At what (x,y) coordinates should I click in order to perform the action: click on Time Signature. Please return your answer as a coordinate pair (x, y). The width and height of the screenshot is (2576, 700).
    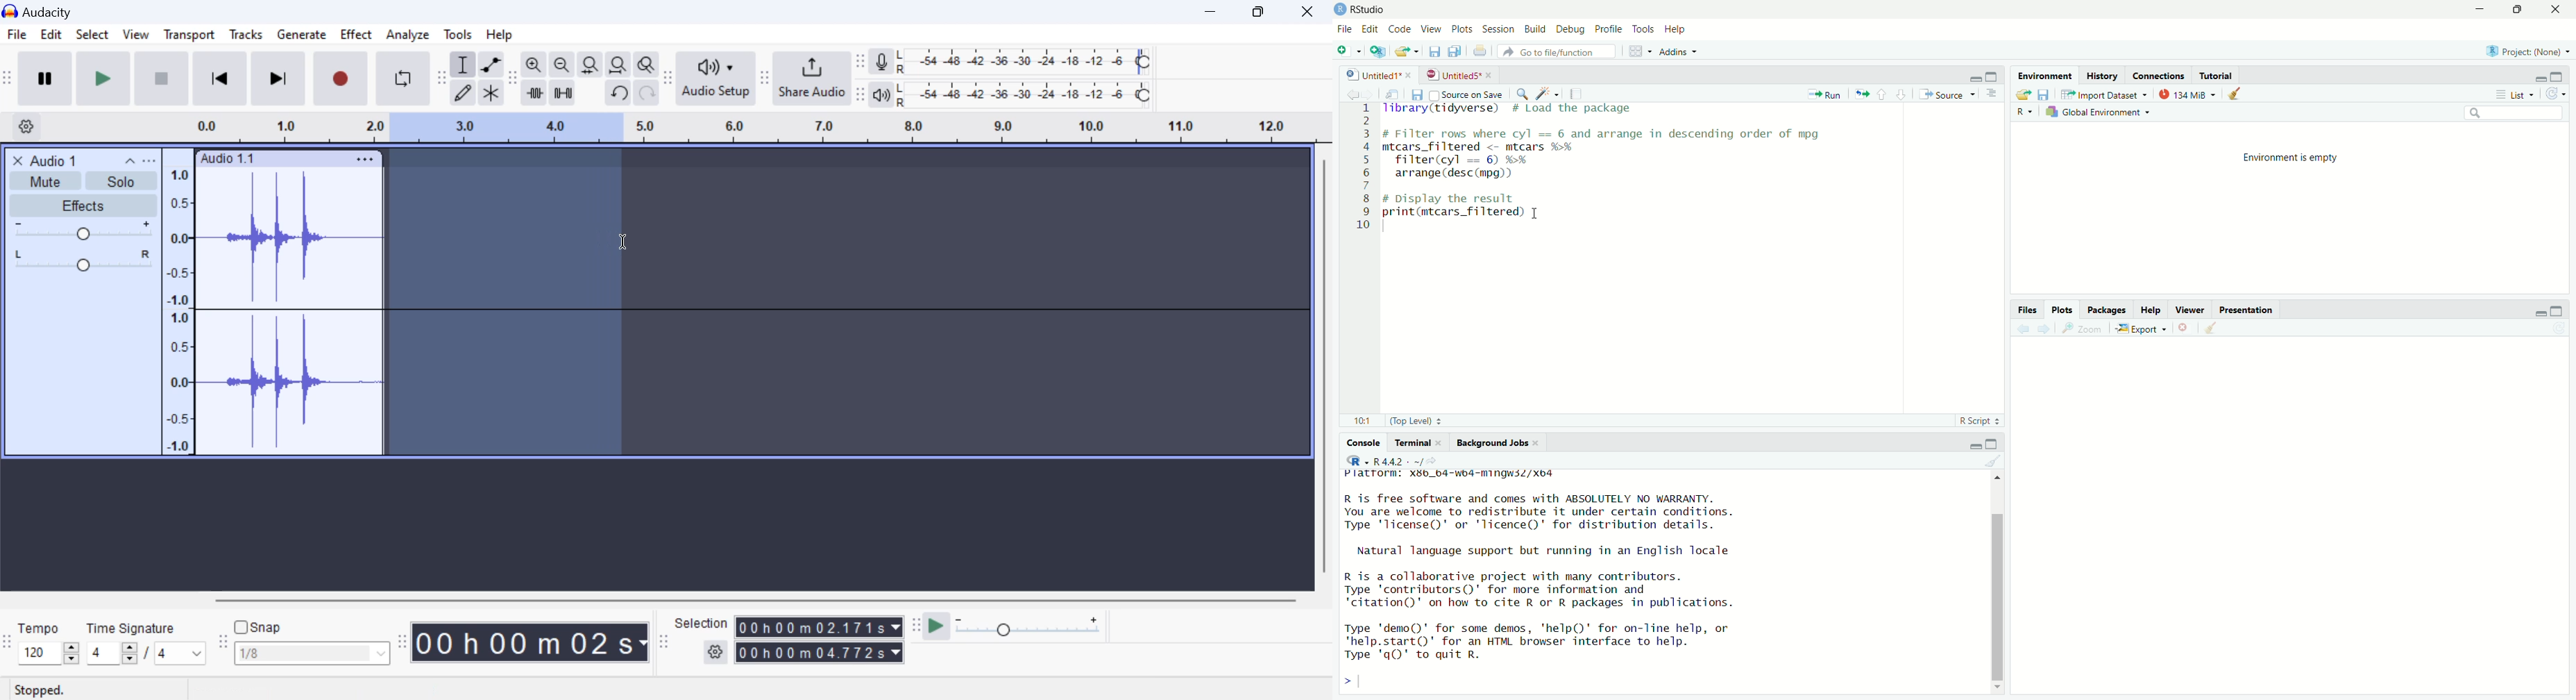
    Looking at the image, I should click on (133, 626).